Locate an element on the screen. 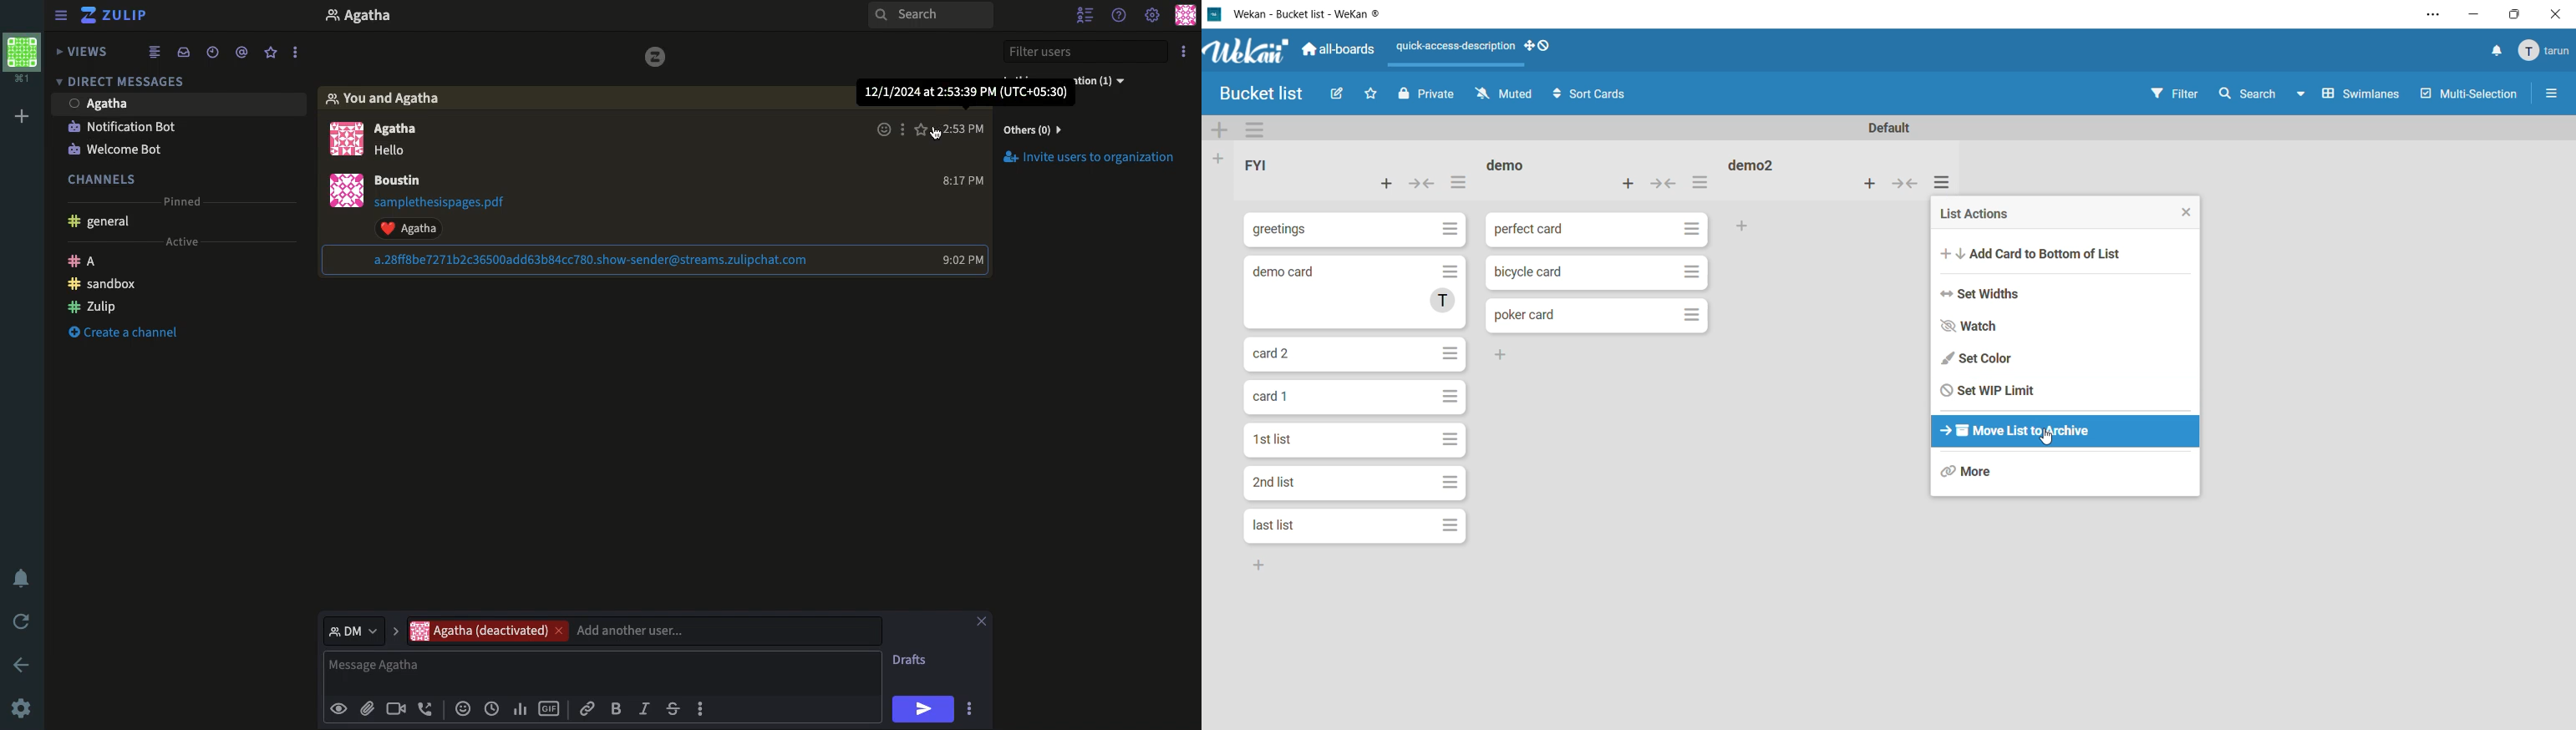  Menu is located at coordinates (60, 16).